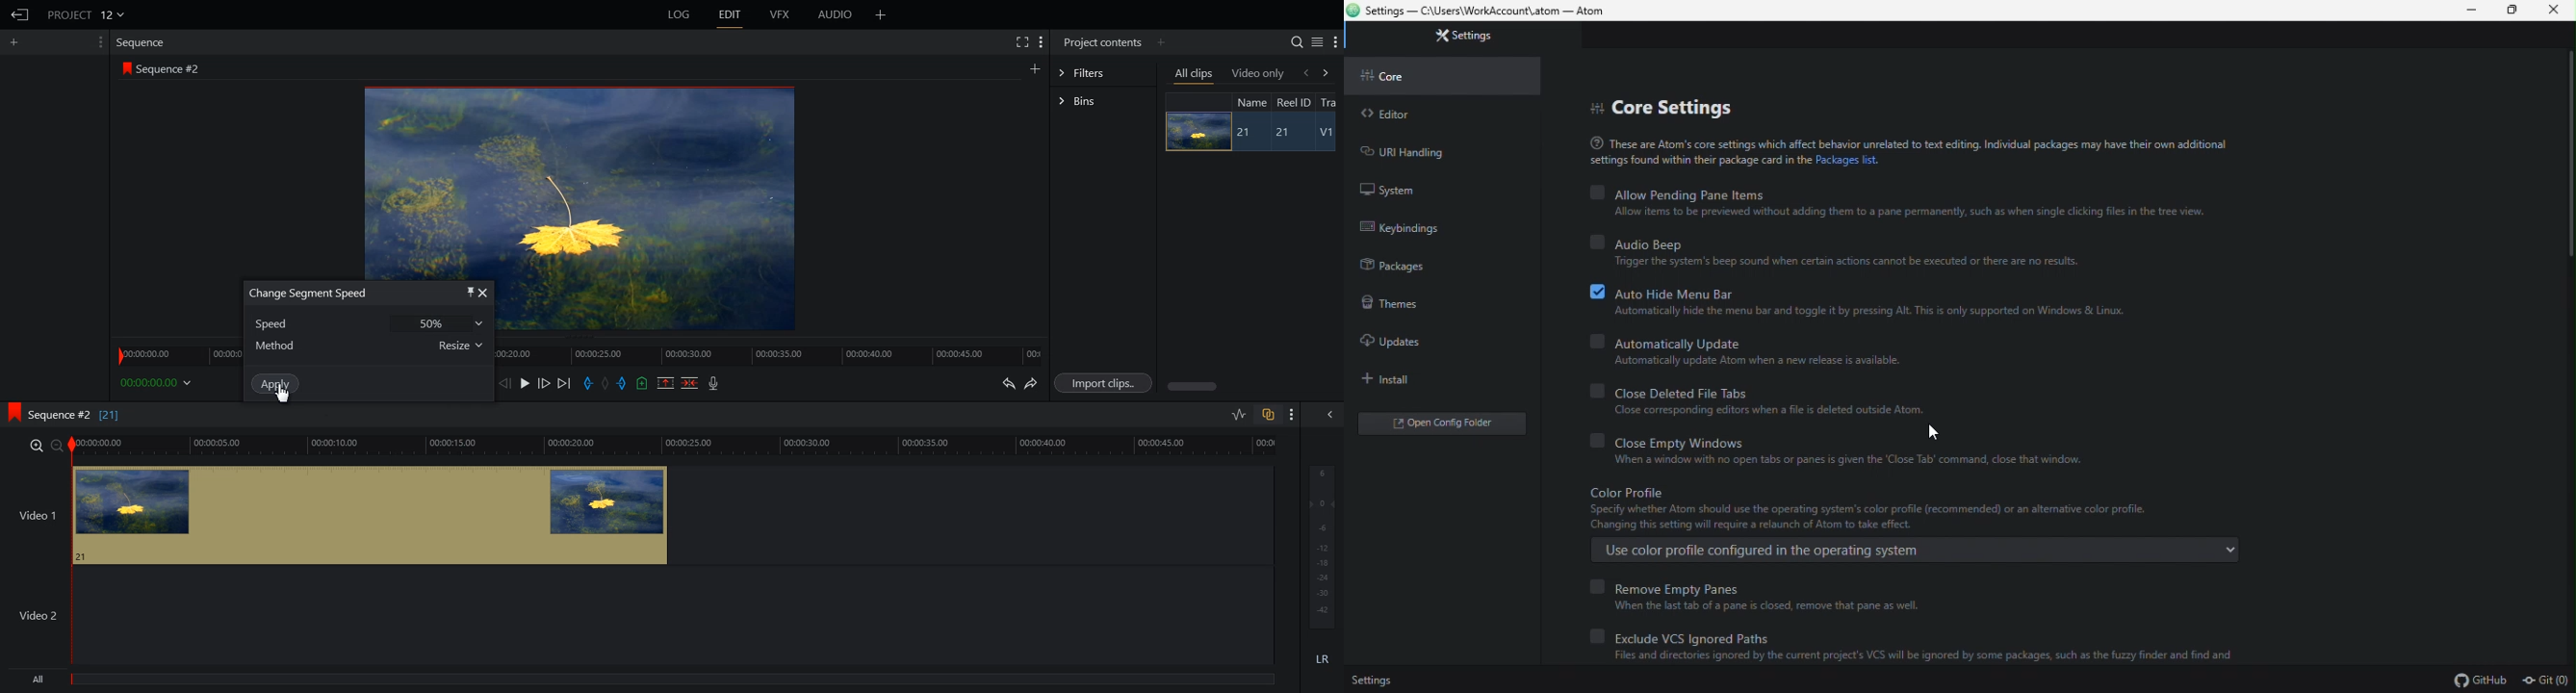 This screenshot has width=2576, height=700. What do you see at coordinates (1161, 42) in the screenshot?
I see `Add panel` at bounding box center [1161, 42].